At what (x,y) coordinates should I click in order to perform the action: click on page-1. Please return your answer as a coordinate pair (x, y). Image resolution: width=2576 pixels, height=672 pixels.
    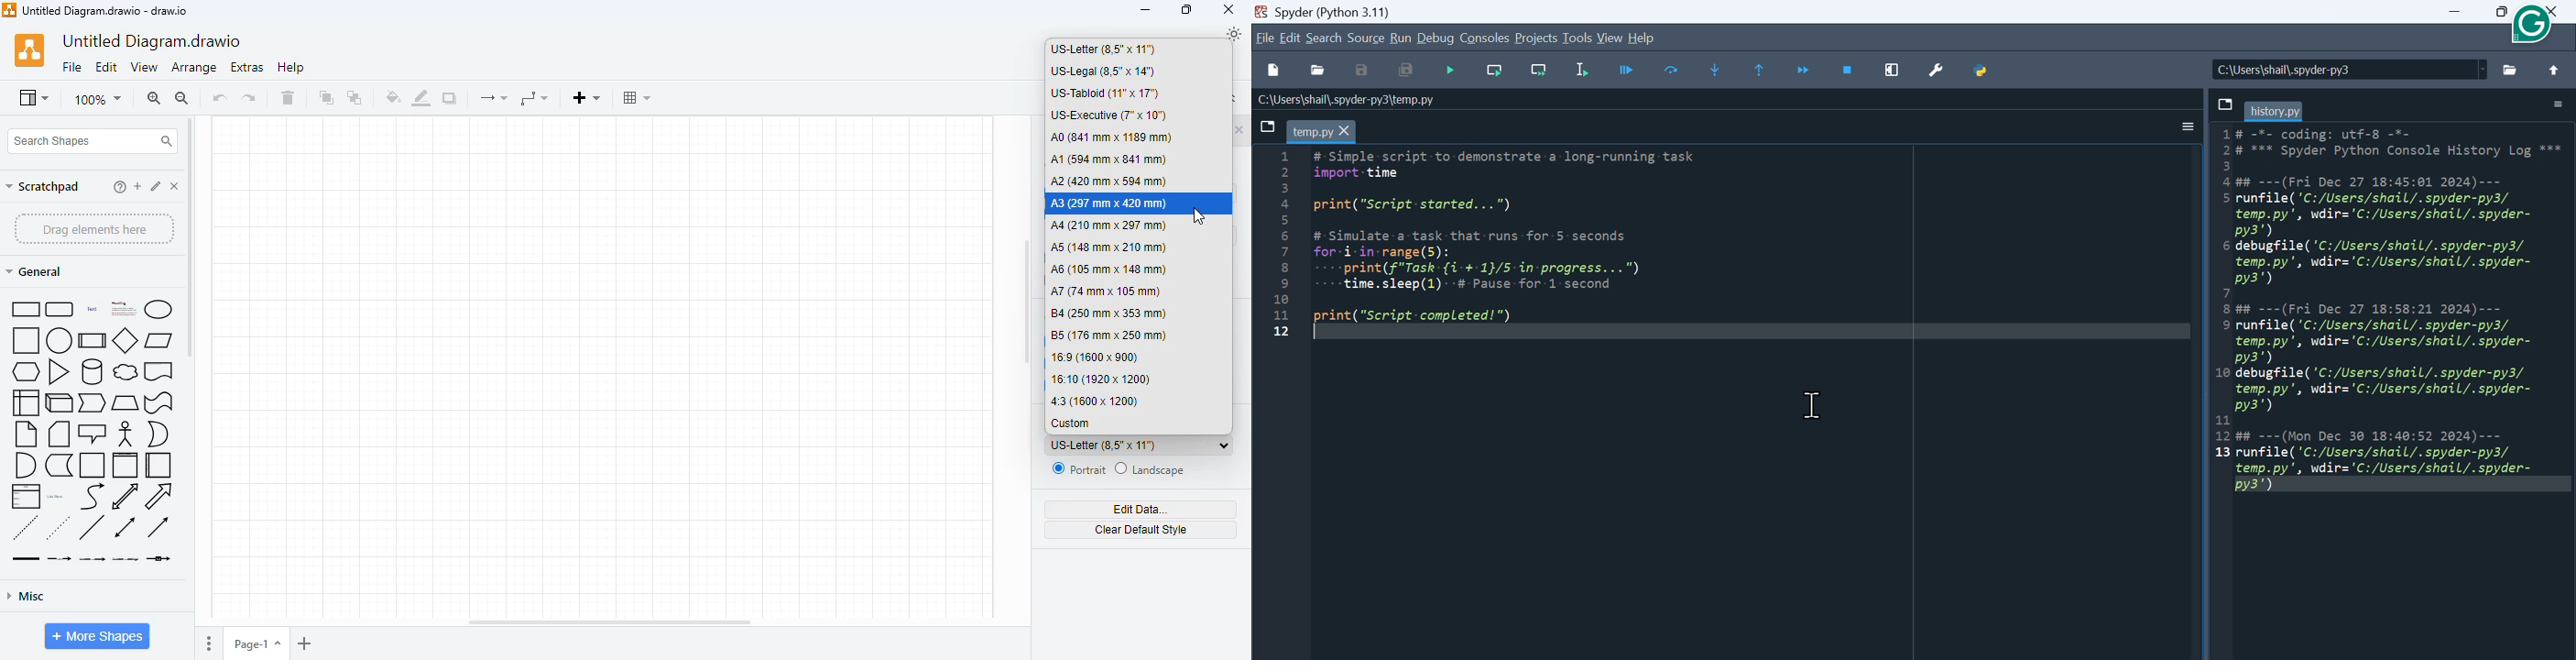
    Looking at the image, I should click on (257, 644).